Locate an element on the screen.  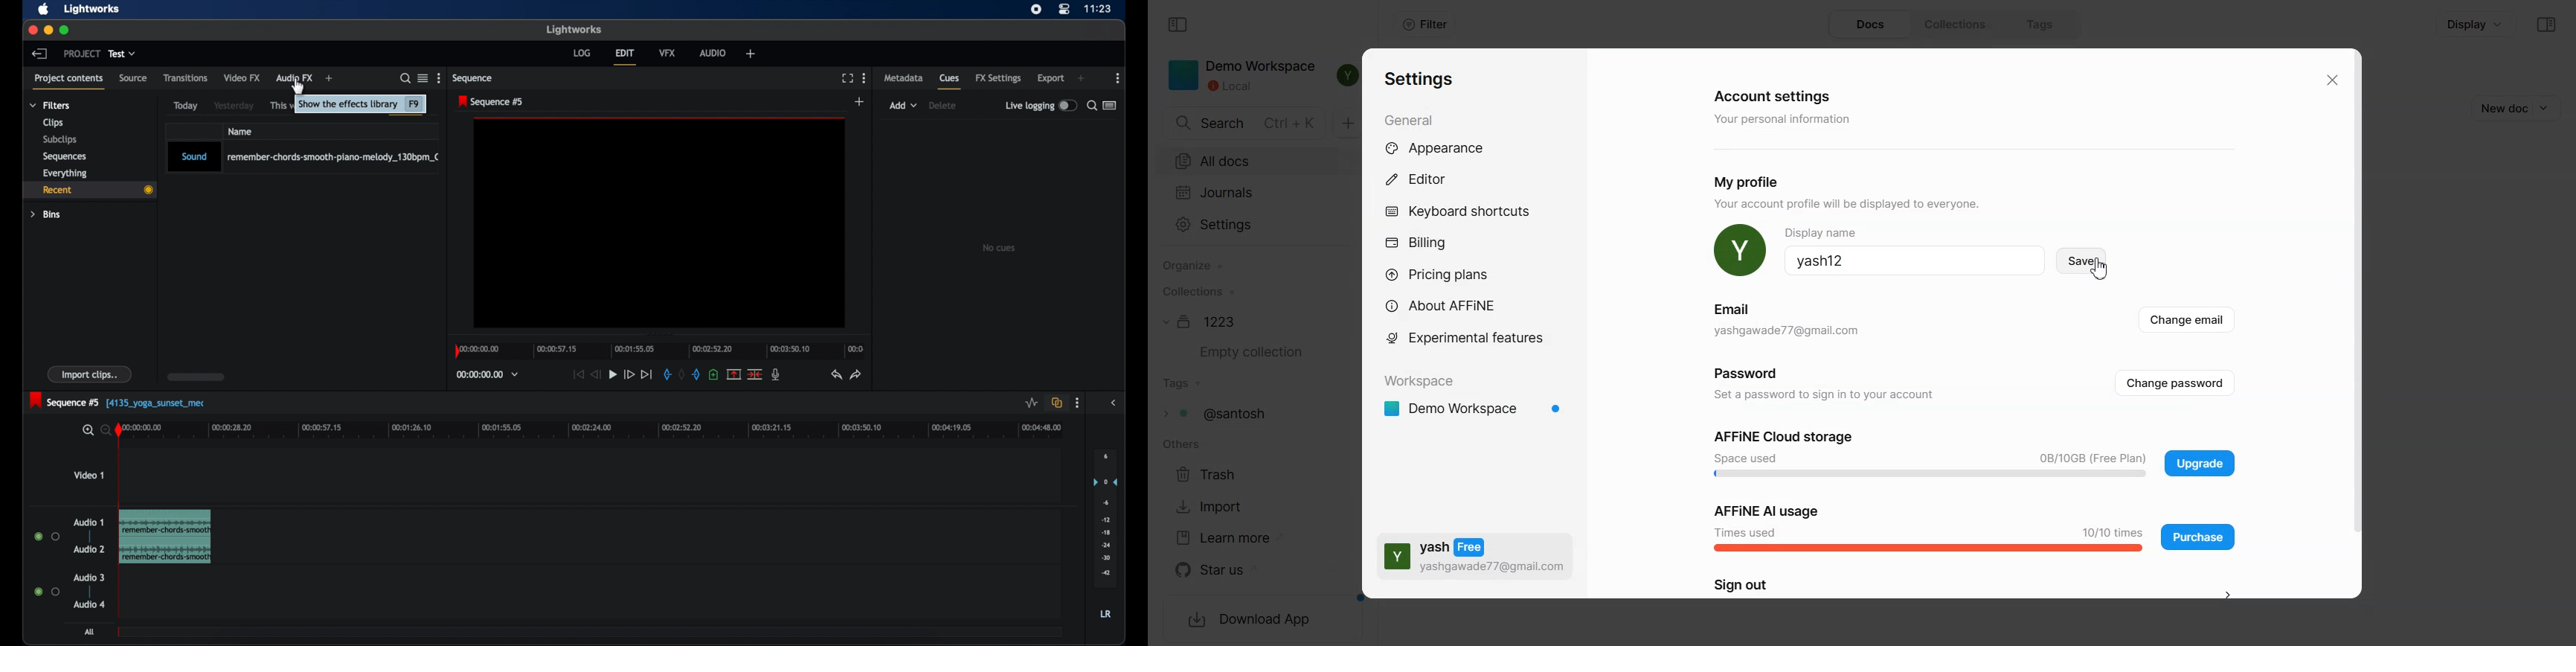
cues is located at coordinates (950, 81).